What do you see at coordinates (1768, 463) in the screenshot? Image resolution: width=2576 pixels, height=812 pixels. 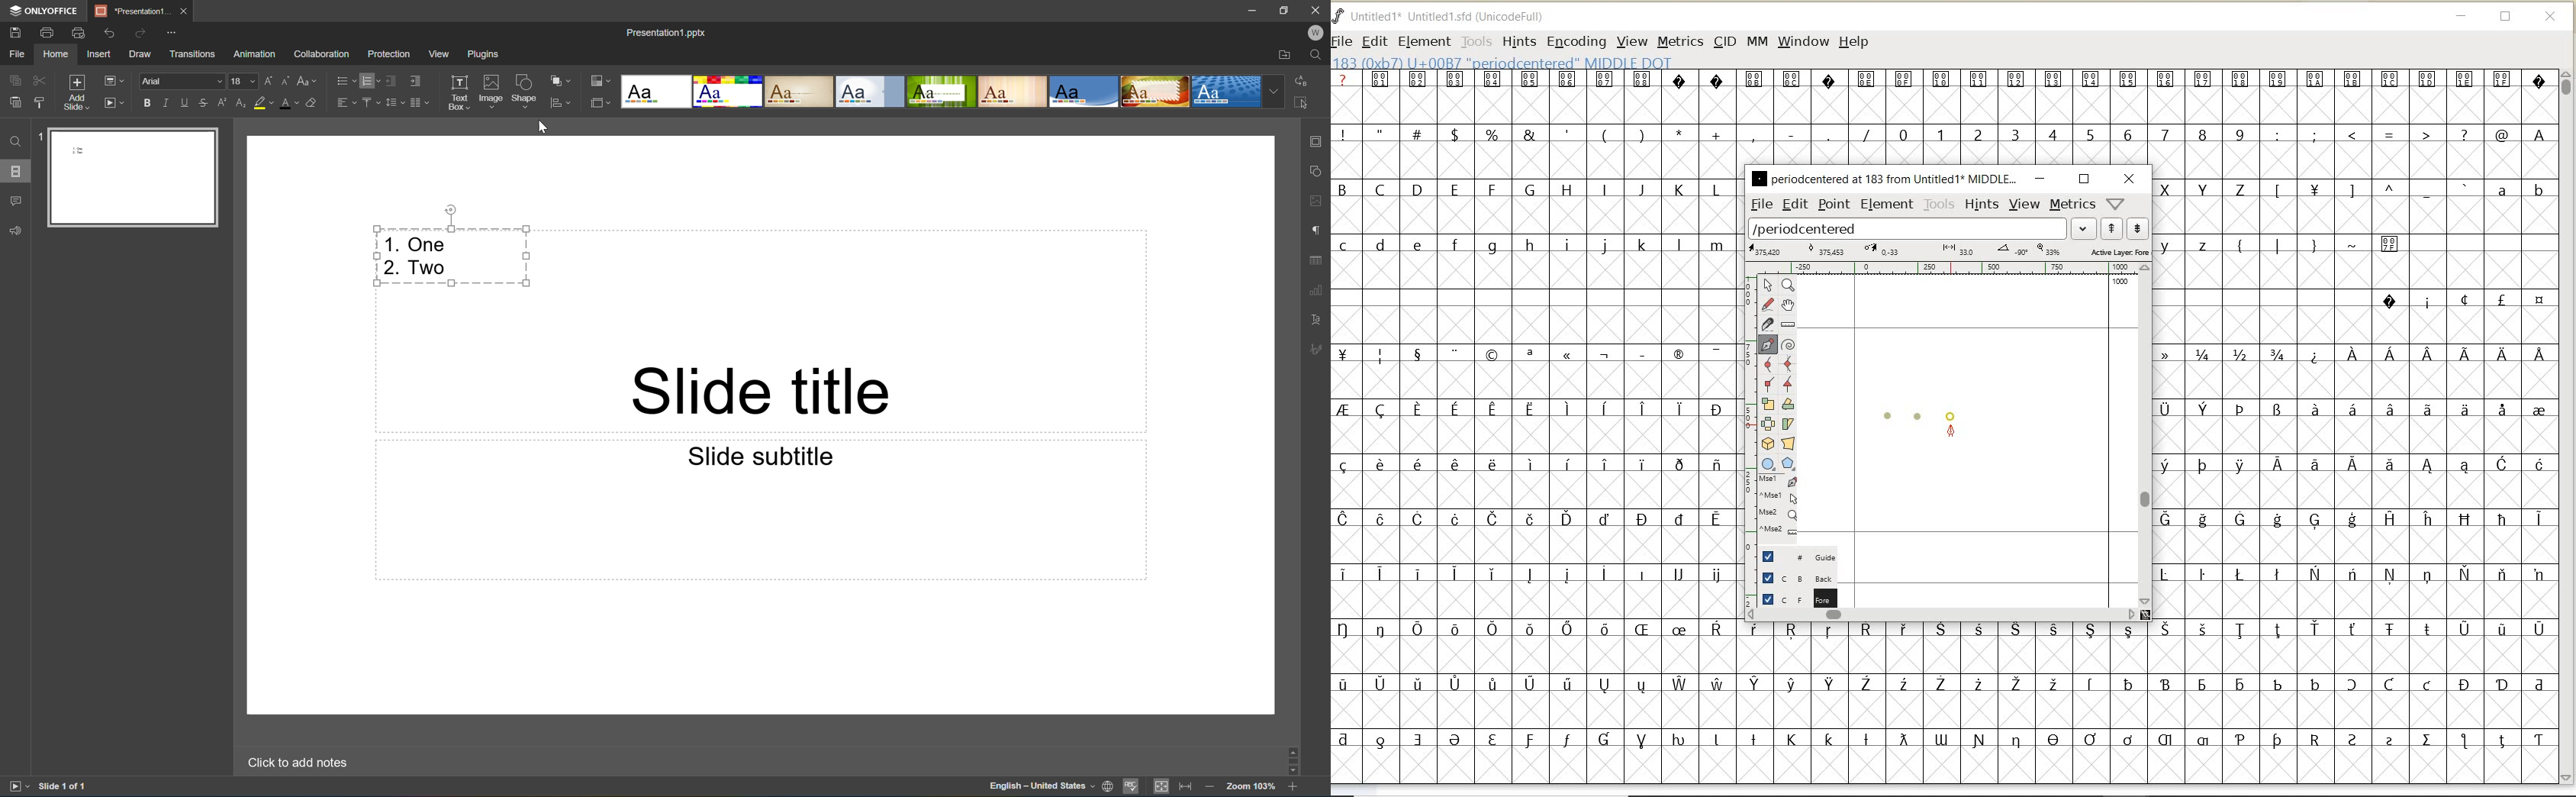 I see `rectangle or ellipse` at bounding box center [1768, 463].